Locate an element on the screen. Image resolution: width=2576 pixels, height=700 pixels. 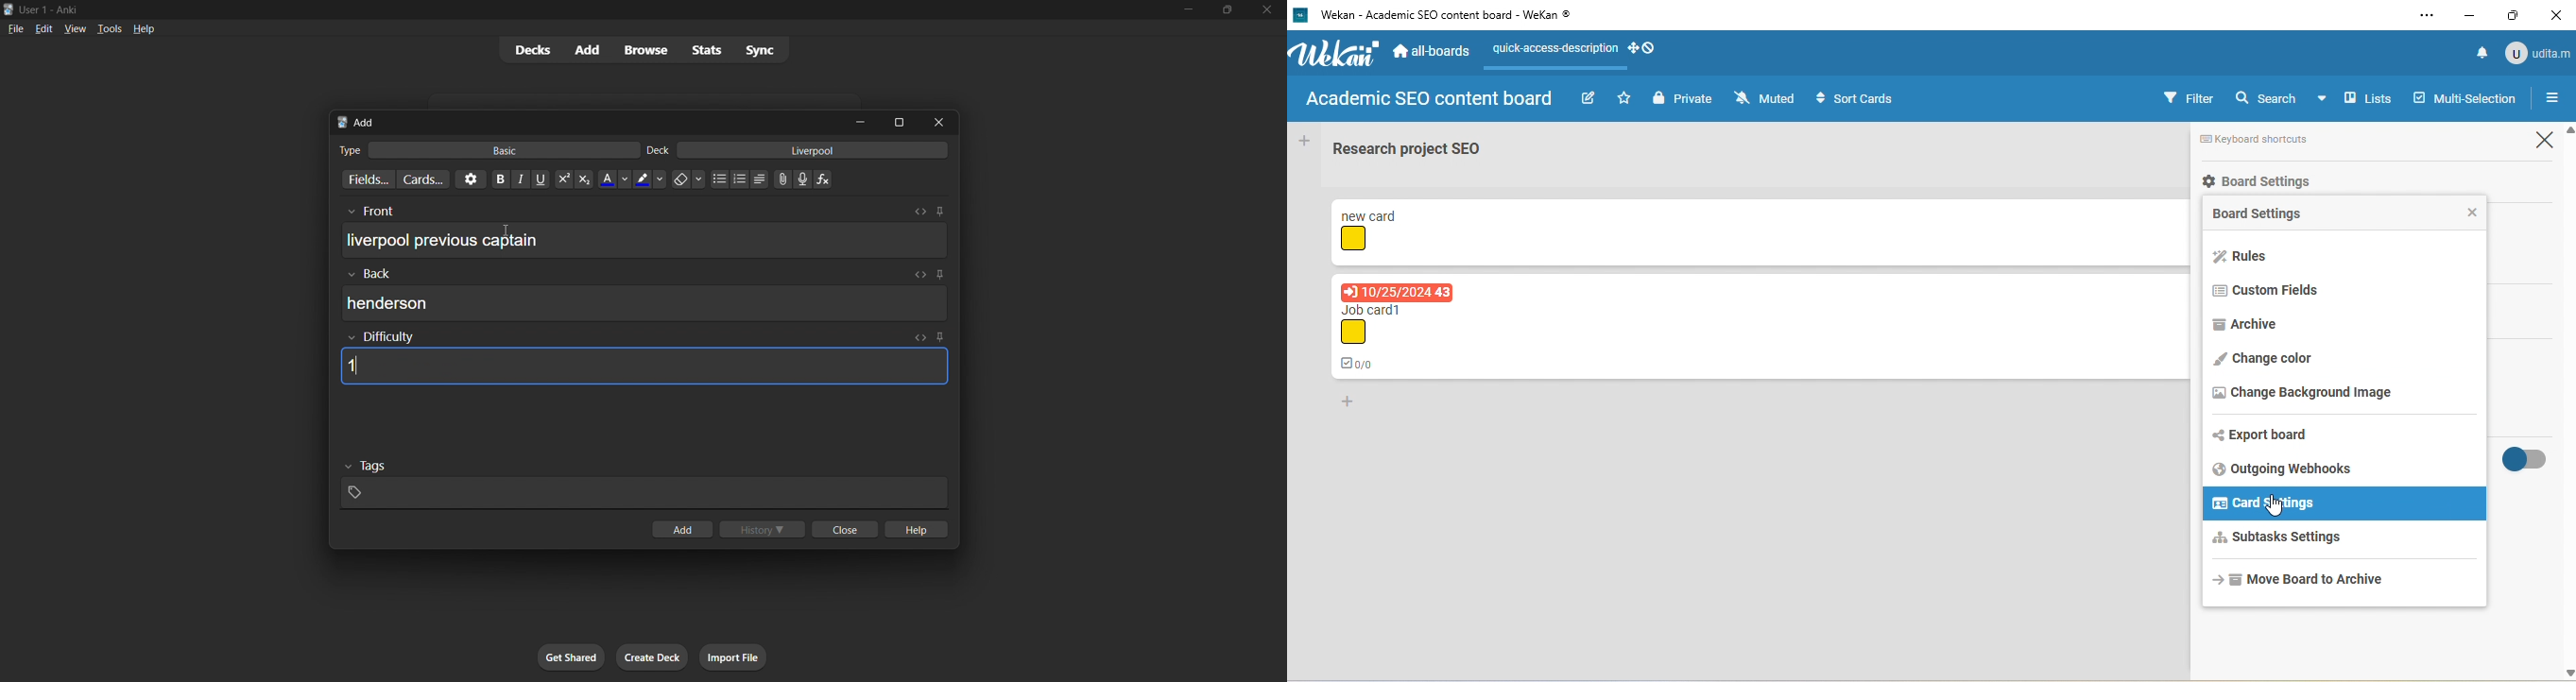
quick access is located at coordinates (1578, 48).